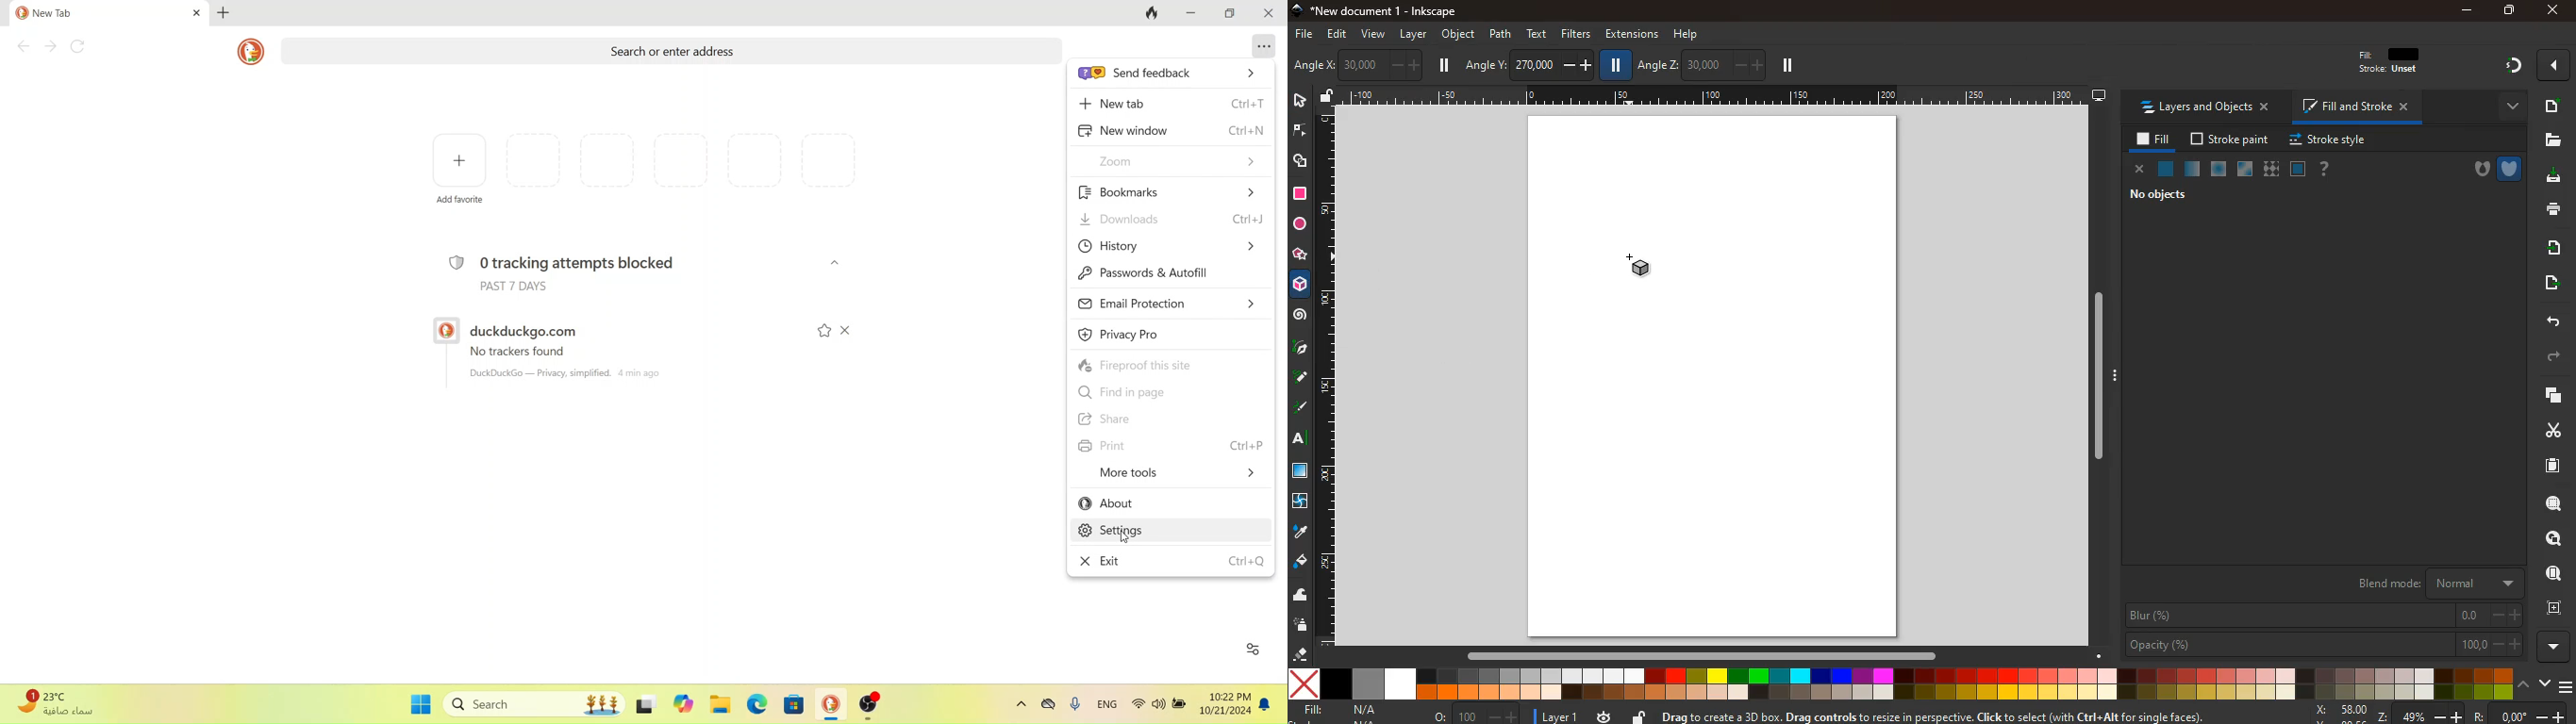 This screenshot has height=728, width=2576. What do you see at coordinates (2550, 505) in the screenshot?
I see `search` at bounding box center [2550, 505].